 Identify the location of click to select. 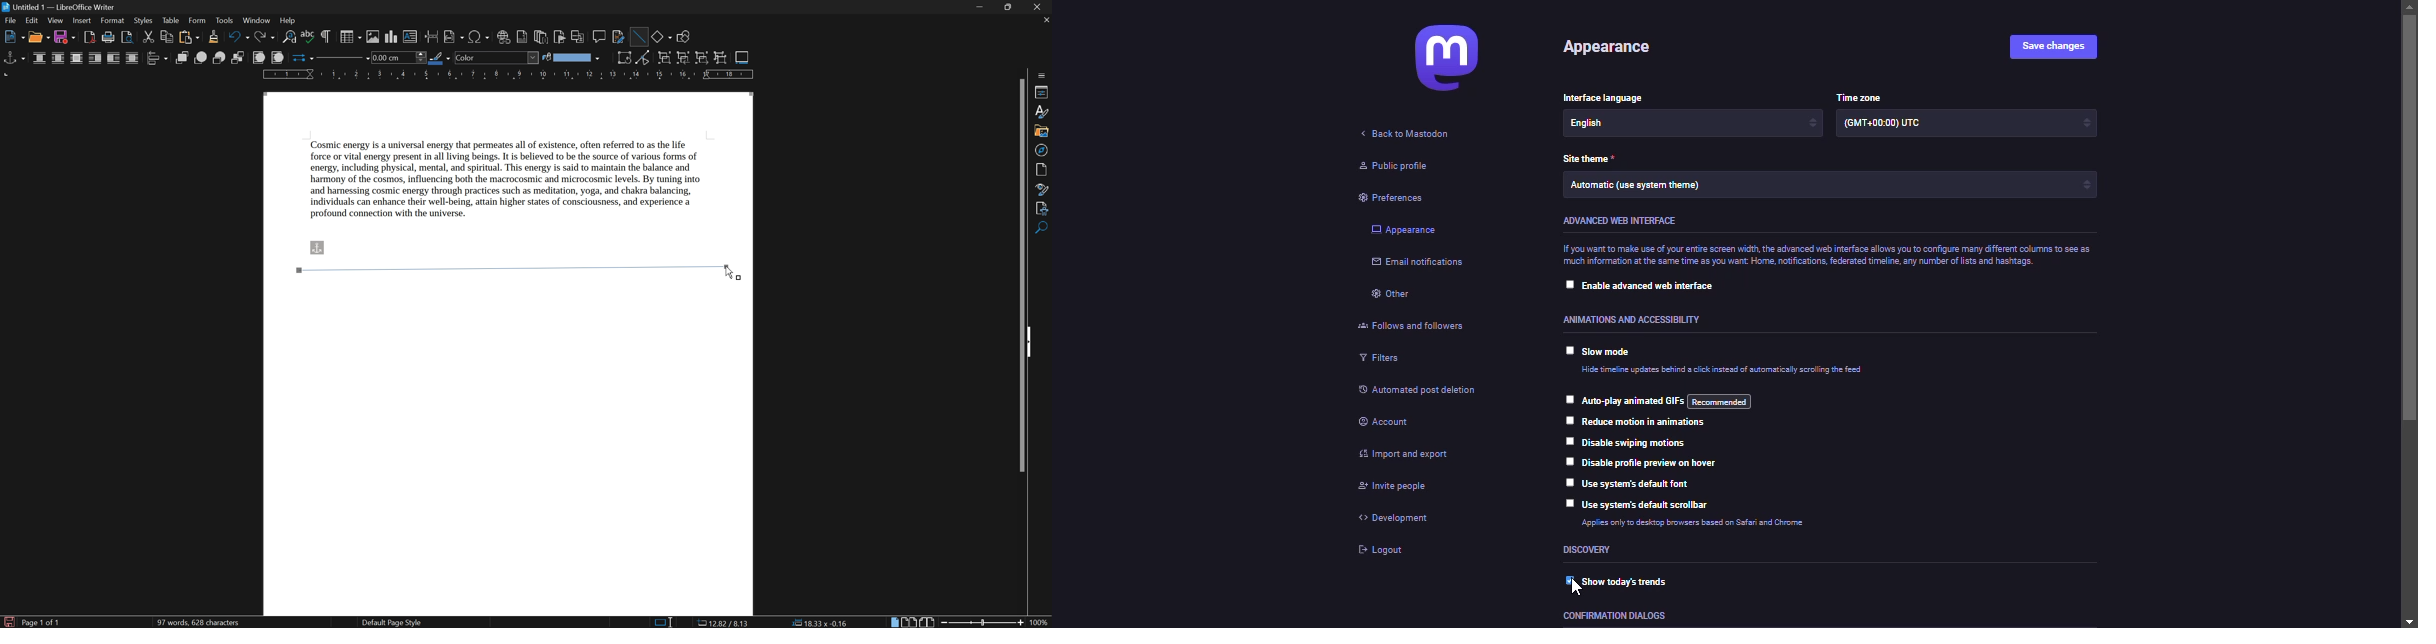
(1565, 483).